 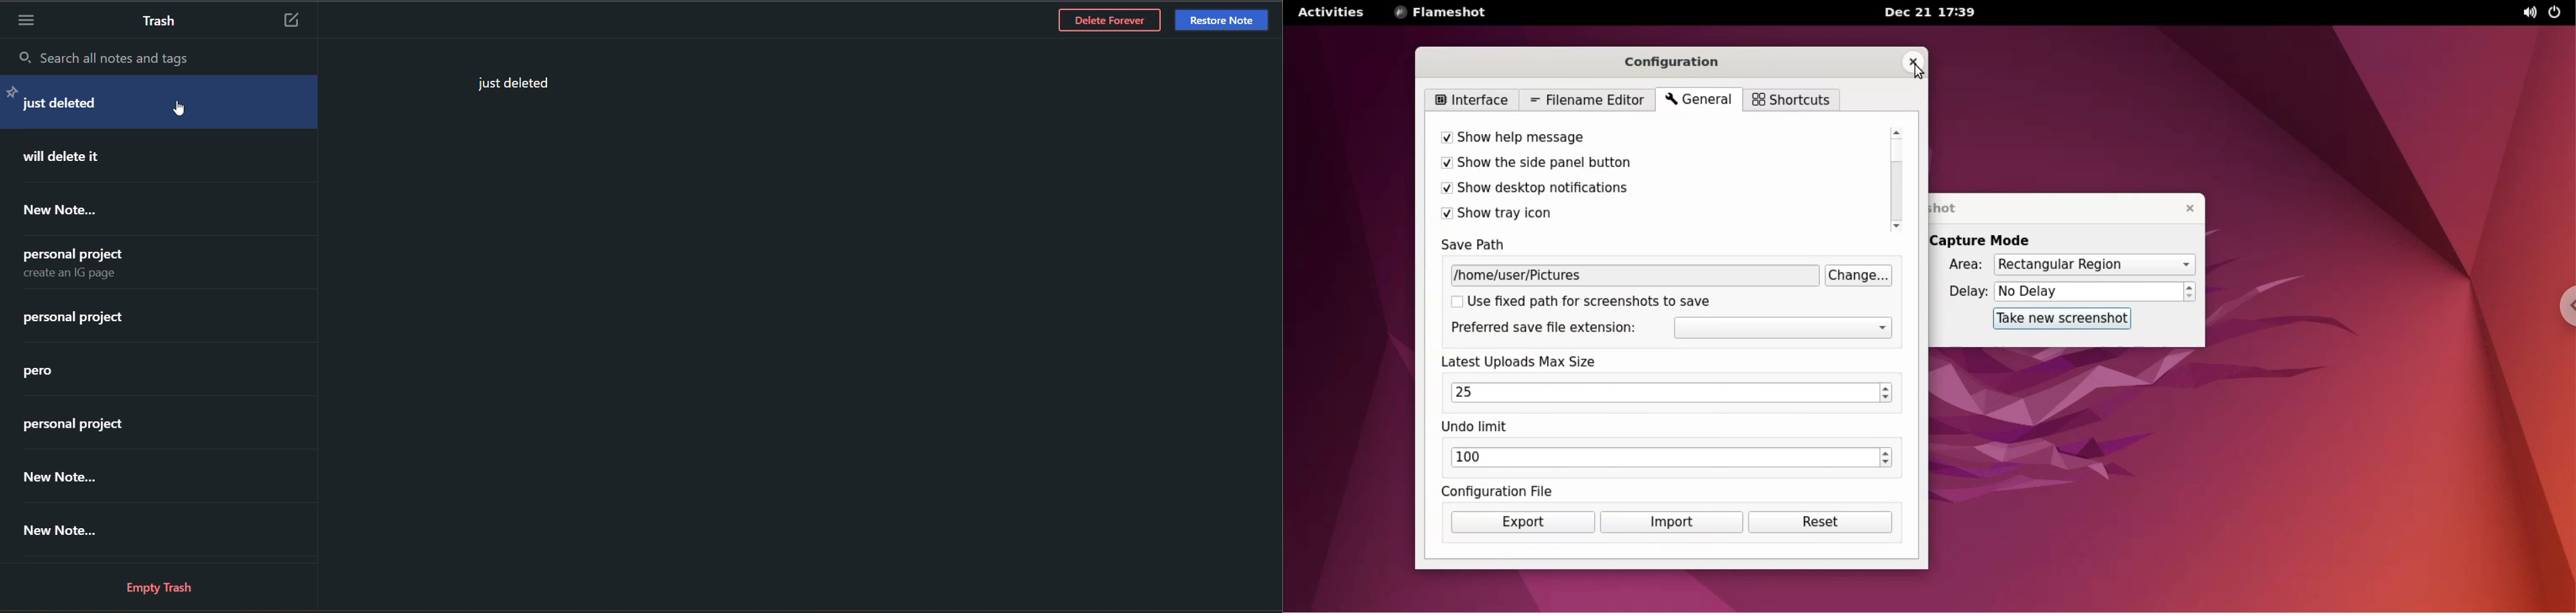 What do you see at coordinates (112, 473) in the screenshot?
I see `deleted note title 8` at bounding box center [112, 473].